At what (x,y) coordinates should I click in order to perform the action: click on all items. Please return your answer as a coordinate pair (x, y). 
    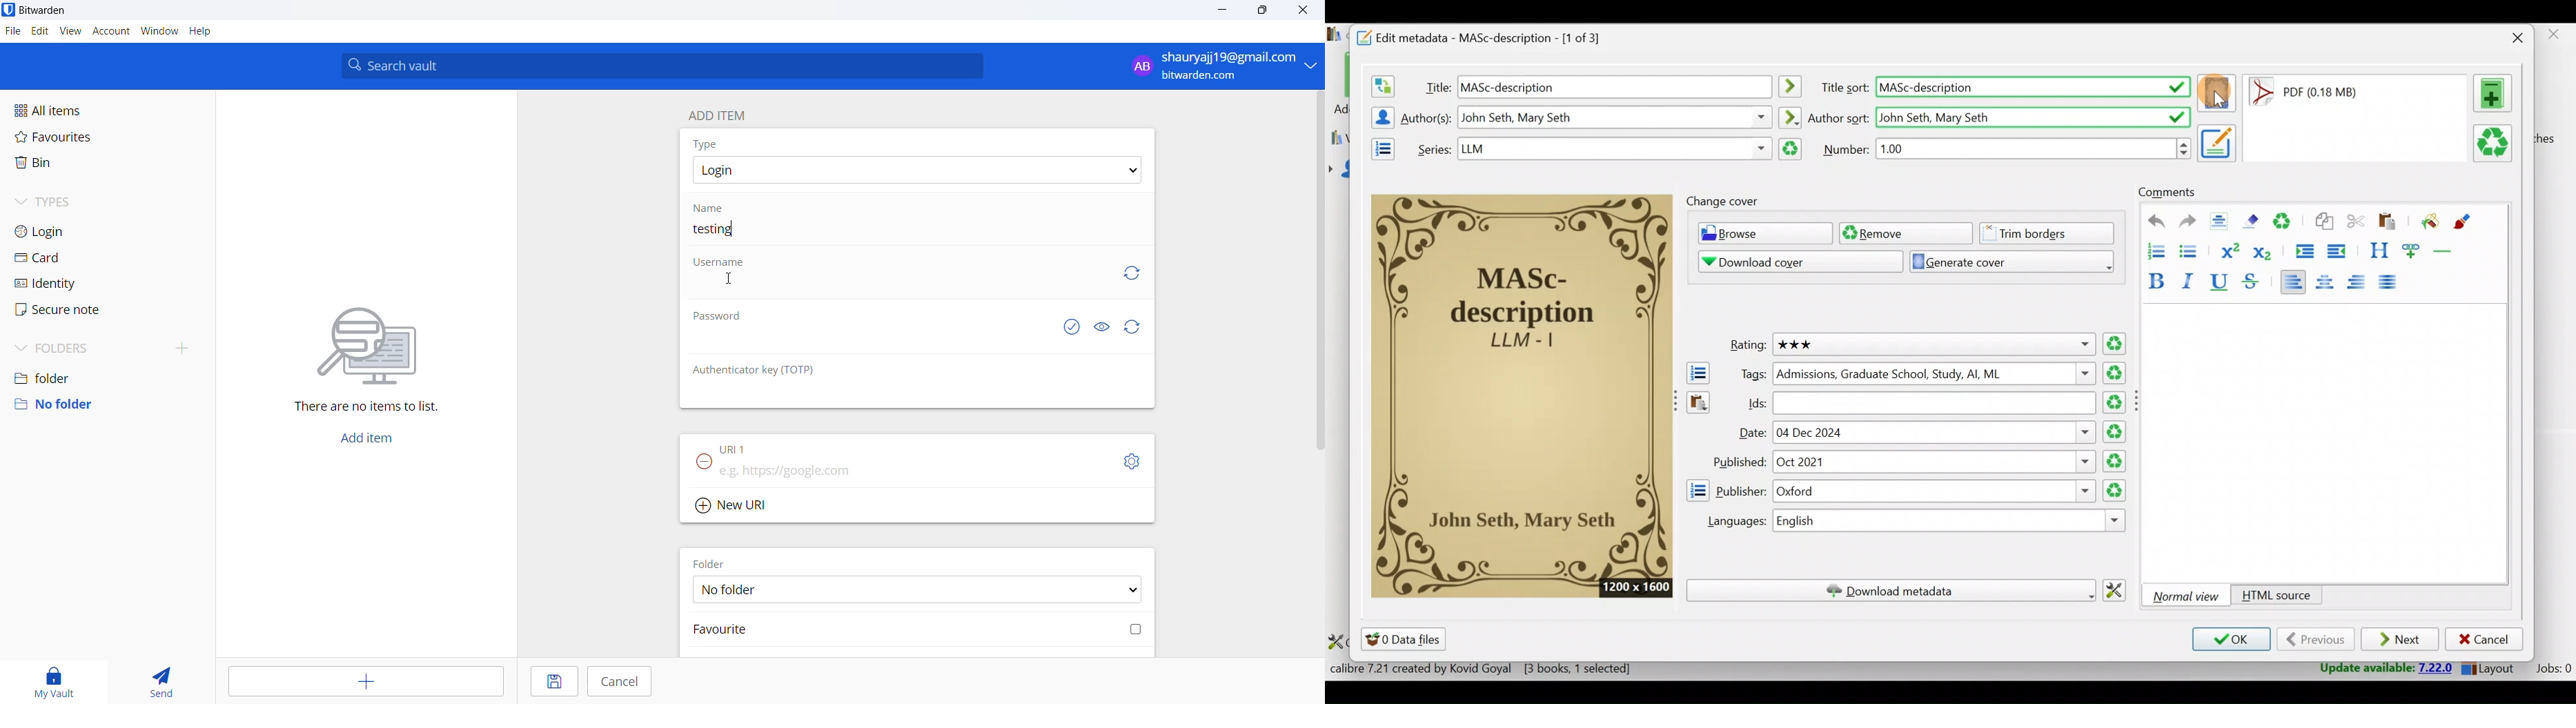
    Looking at the image, I should click on (80, 108).